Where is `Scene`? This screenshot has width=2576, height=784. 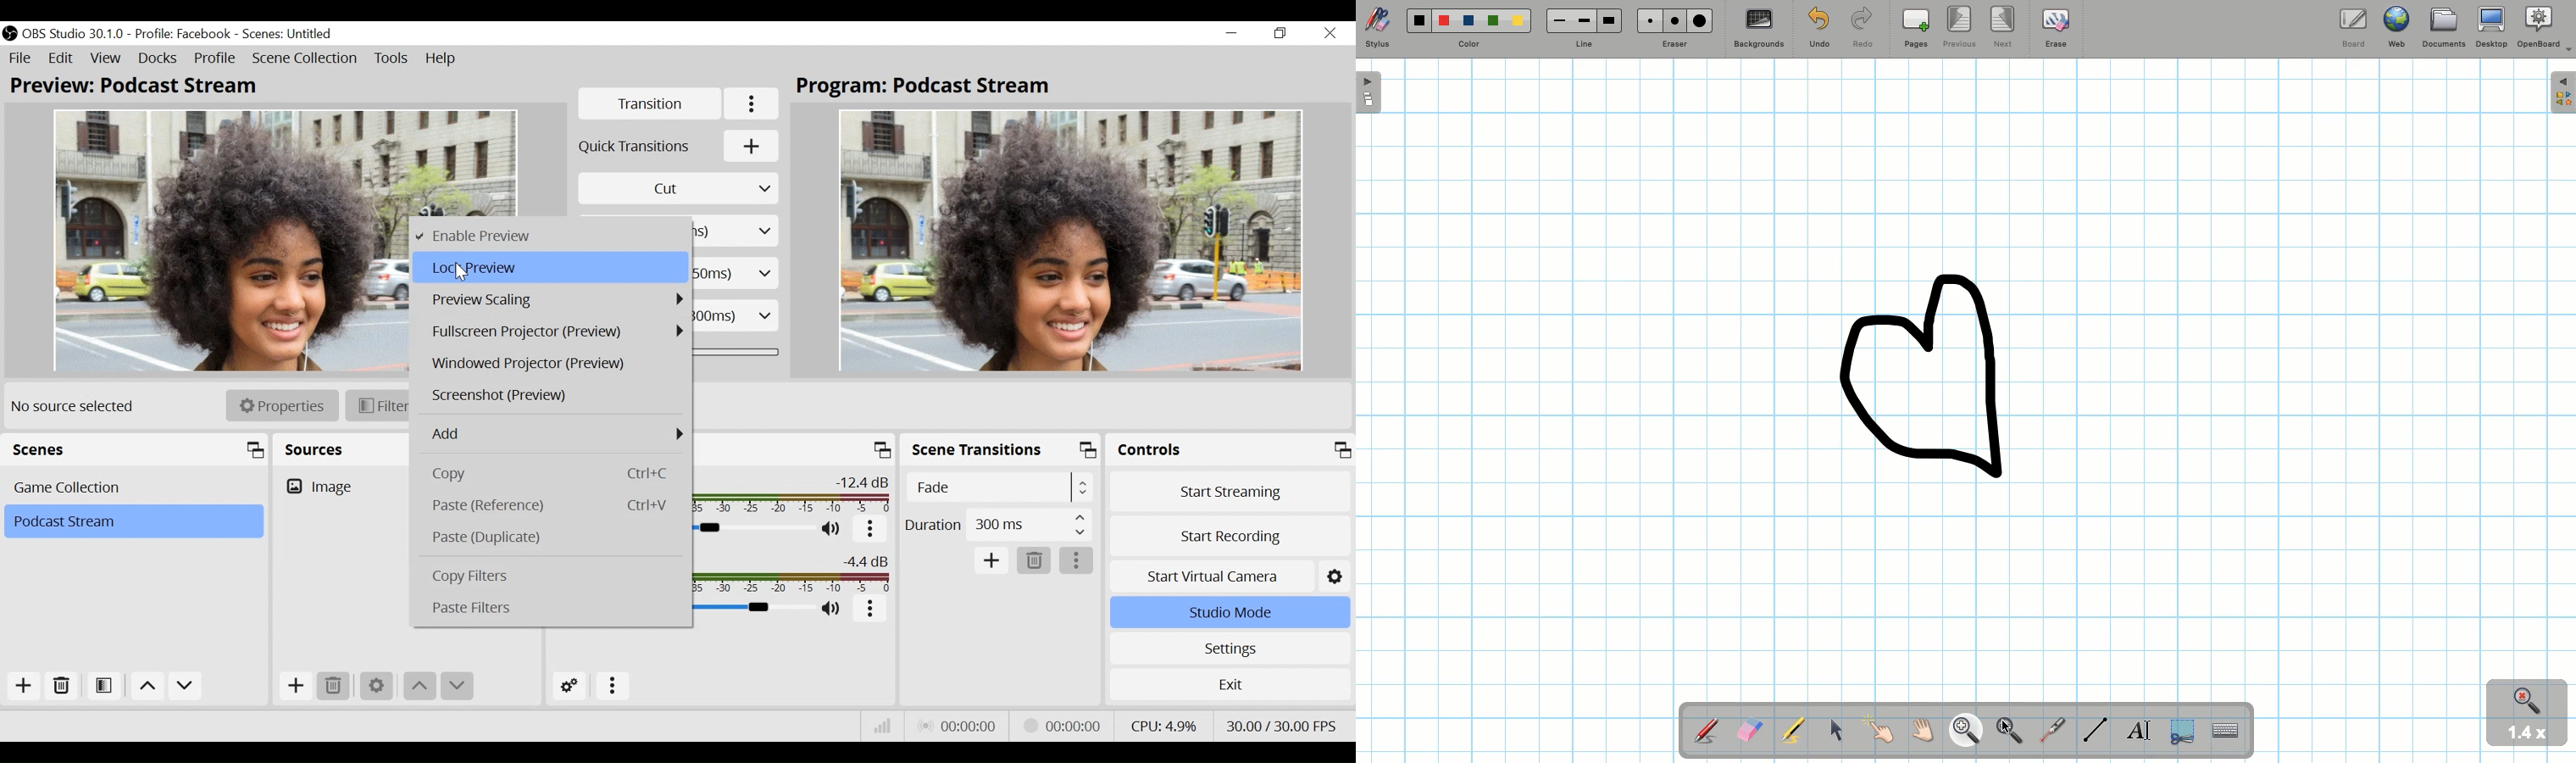
Scene is located at coordinates (289, 32).